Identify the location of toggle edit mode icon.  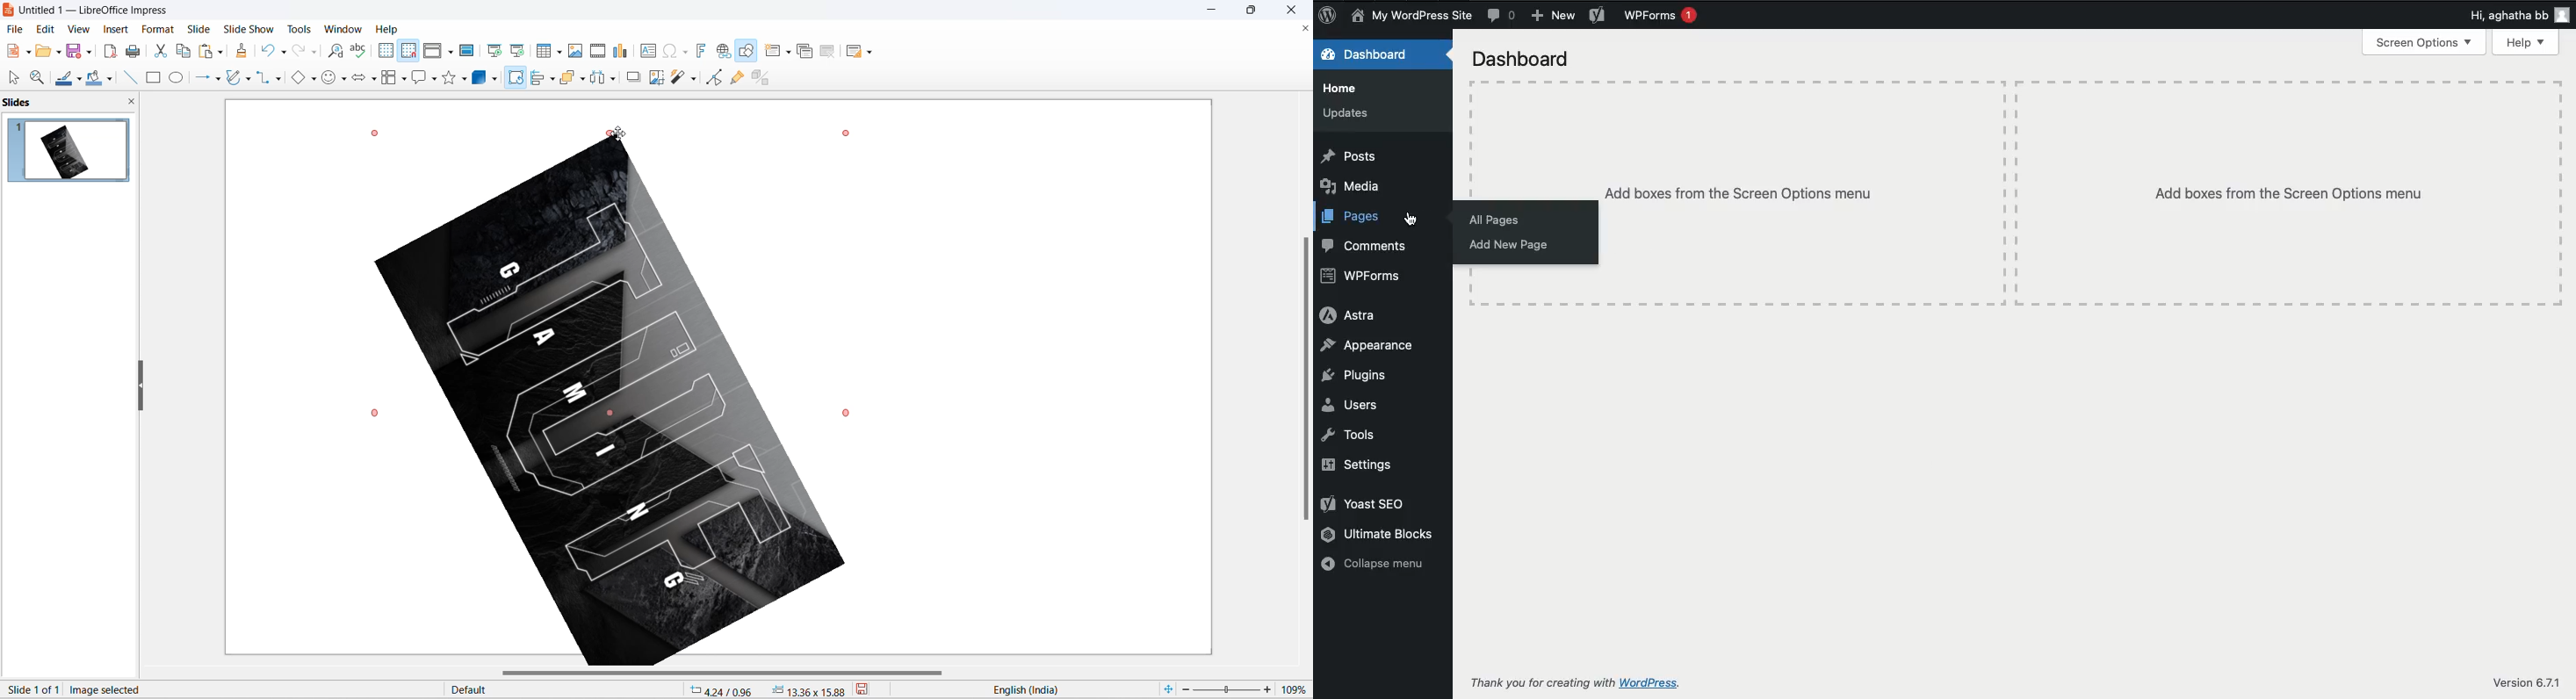
(716, 77).